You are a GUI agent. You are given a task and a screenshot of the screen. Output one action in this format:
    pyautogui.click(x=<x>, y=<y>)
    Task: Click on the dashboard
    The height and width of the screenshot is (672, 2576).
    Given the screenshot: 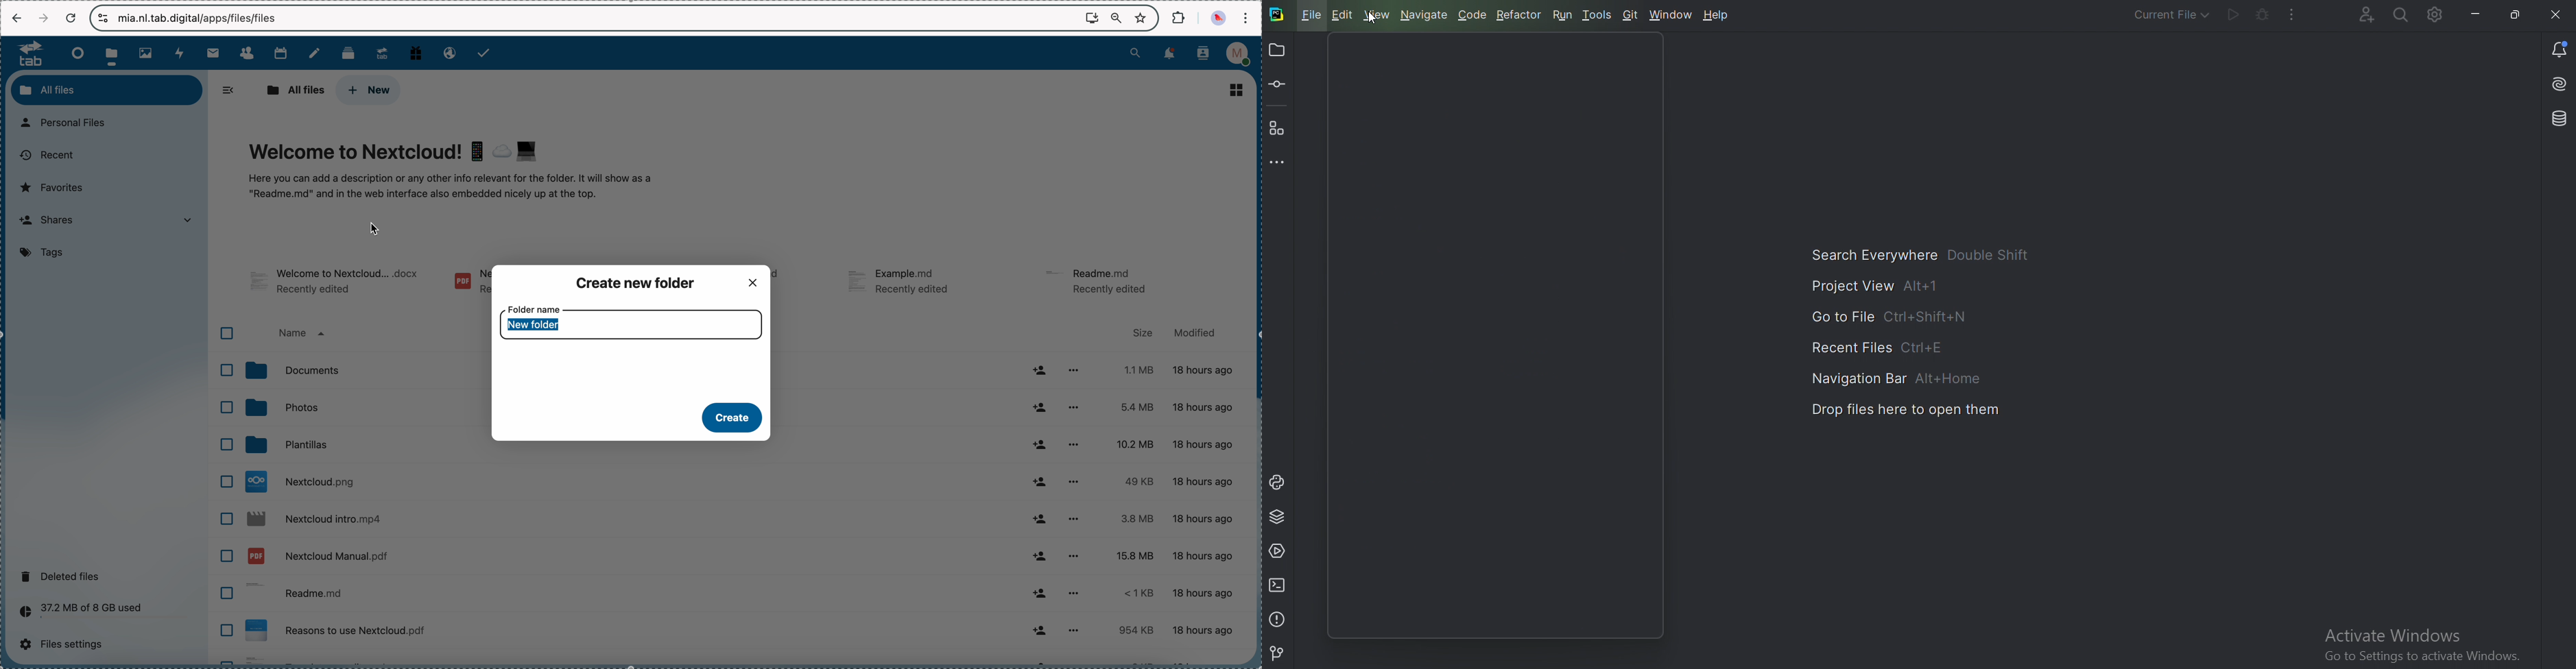 What is the action you would take?
    pyautogui.click(x=75, y=53)
    